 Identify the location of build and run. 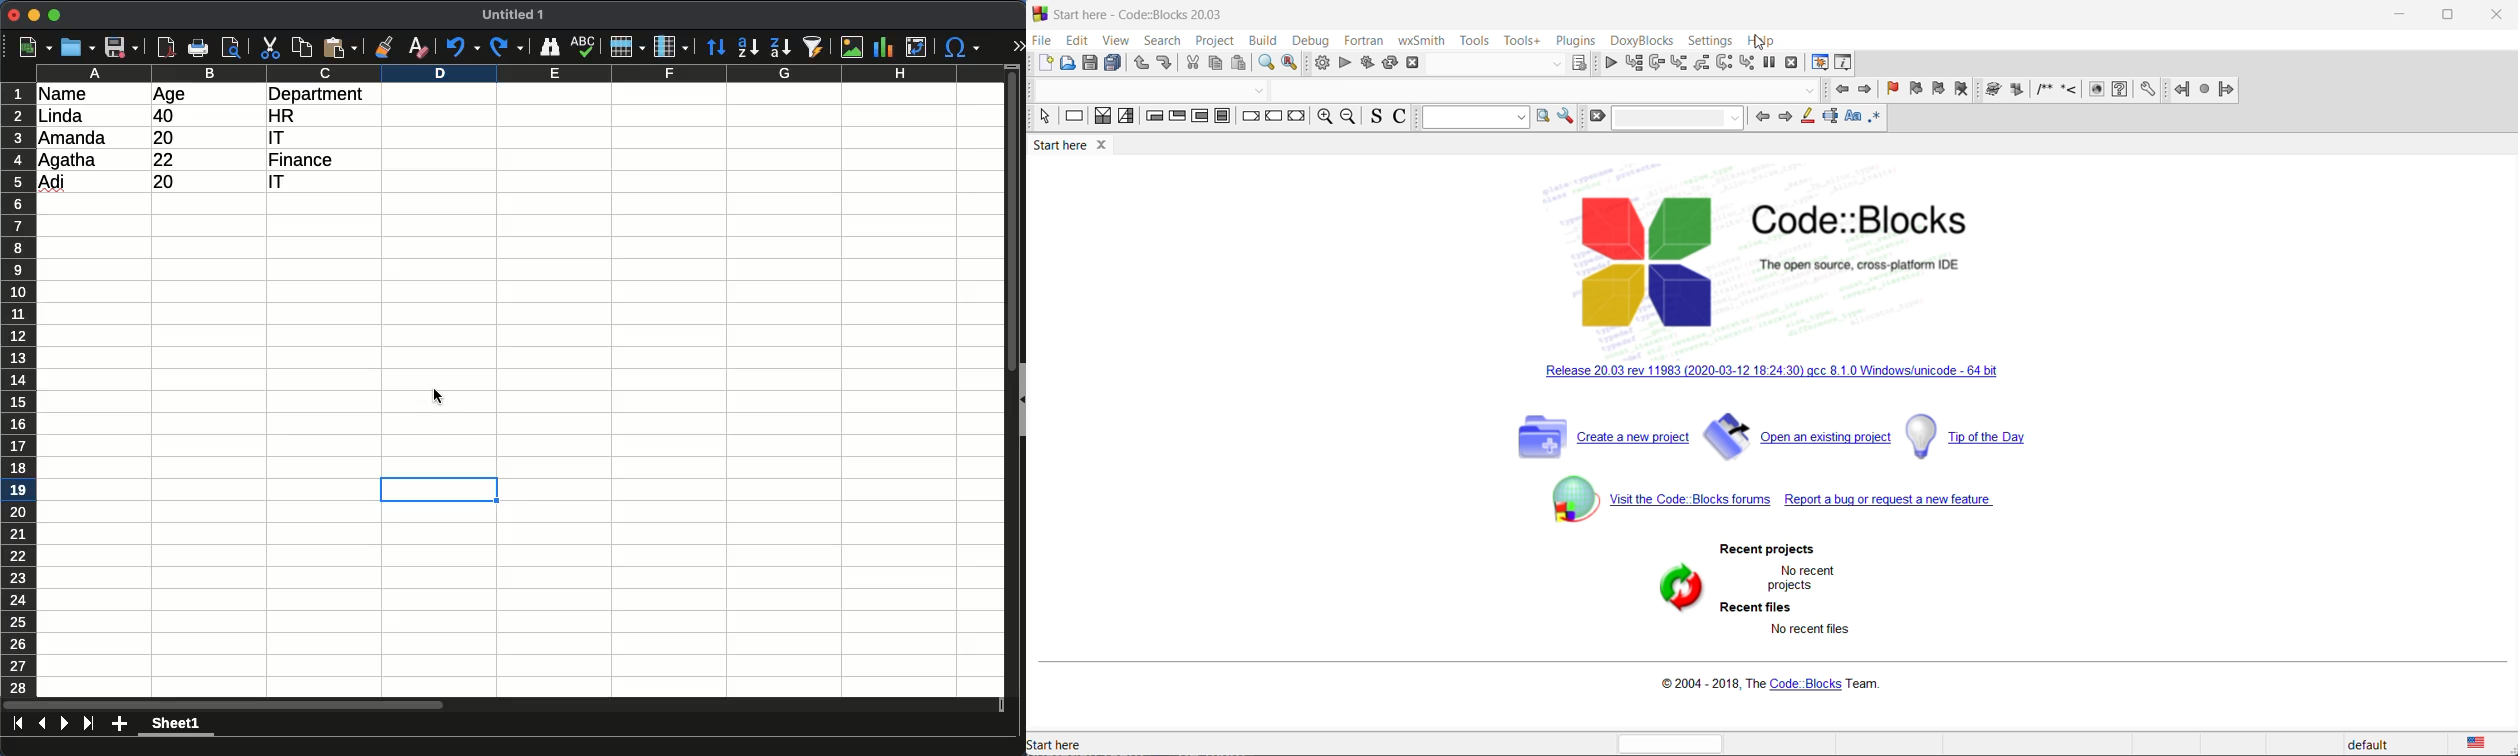
(1367, 64).